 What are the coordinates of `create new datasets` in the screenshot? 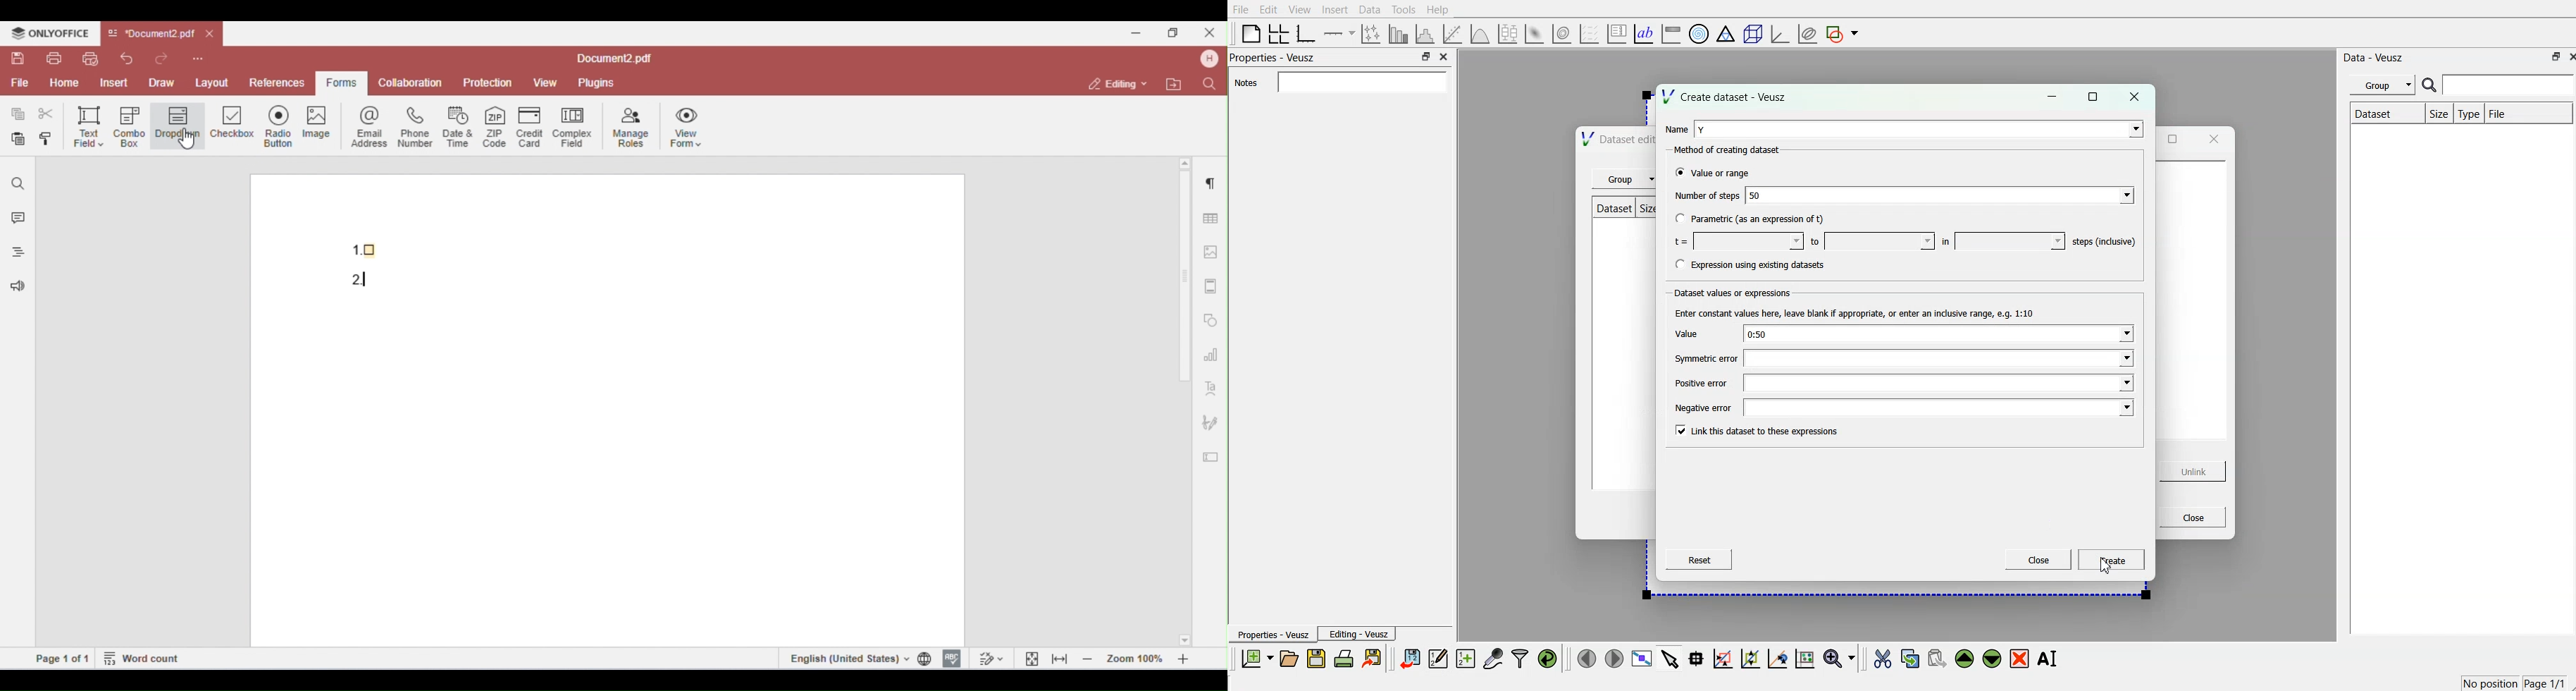 It's located at (1466, 659).